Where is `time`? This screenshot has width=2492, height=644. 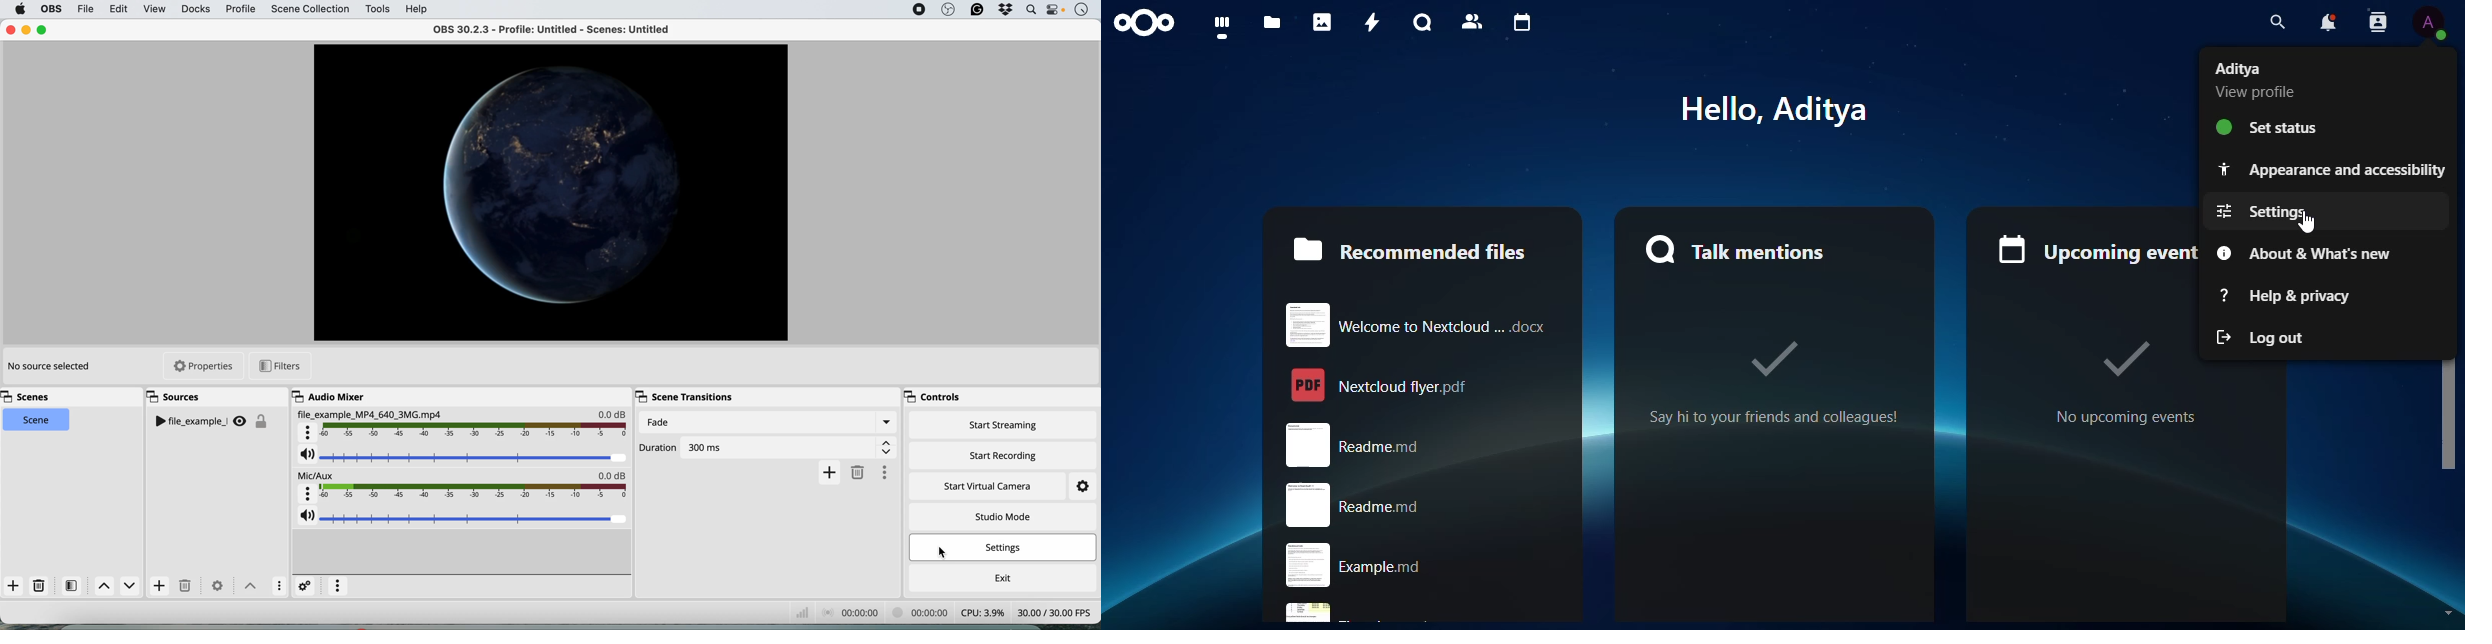 time is located at coordinates (1082, 10).